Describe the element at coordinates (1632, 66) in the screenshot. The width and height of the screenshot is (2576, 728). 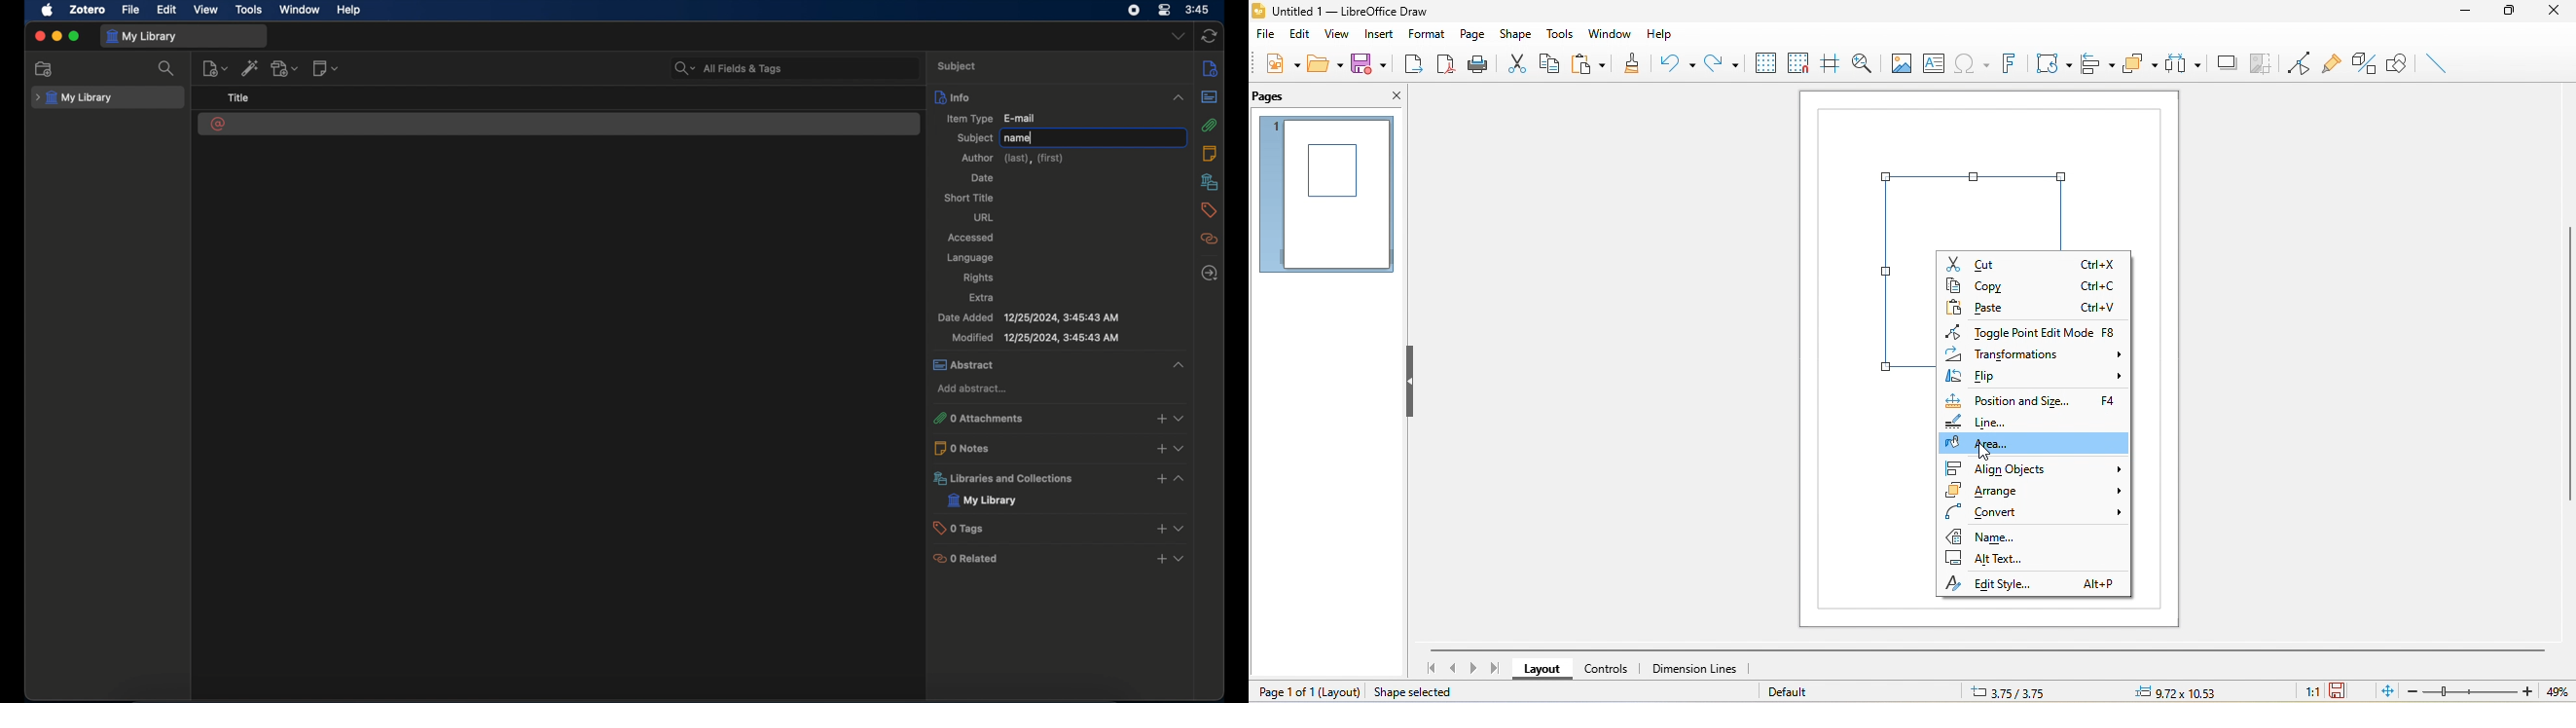
I see `clone formatting` at that location.